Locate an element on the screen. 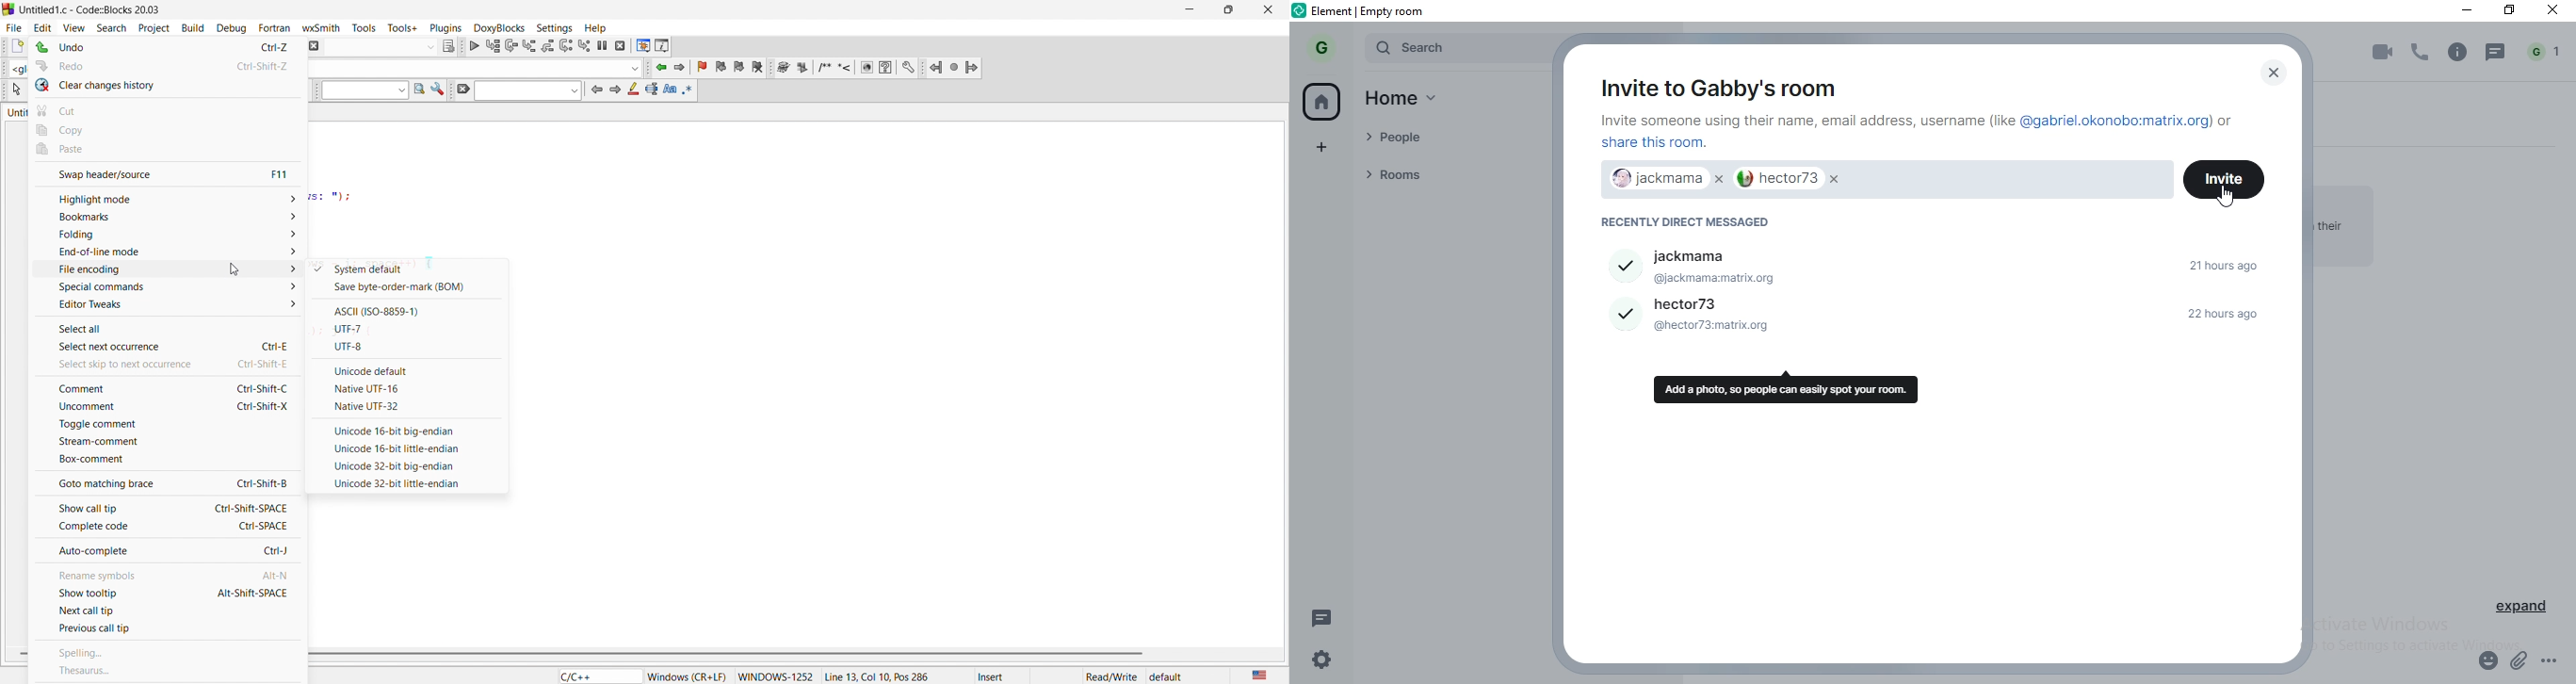  new file is located at coordinates (15, 46).